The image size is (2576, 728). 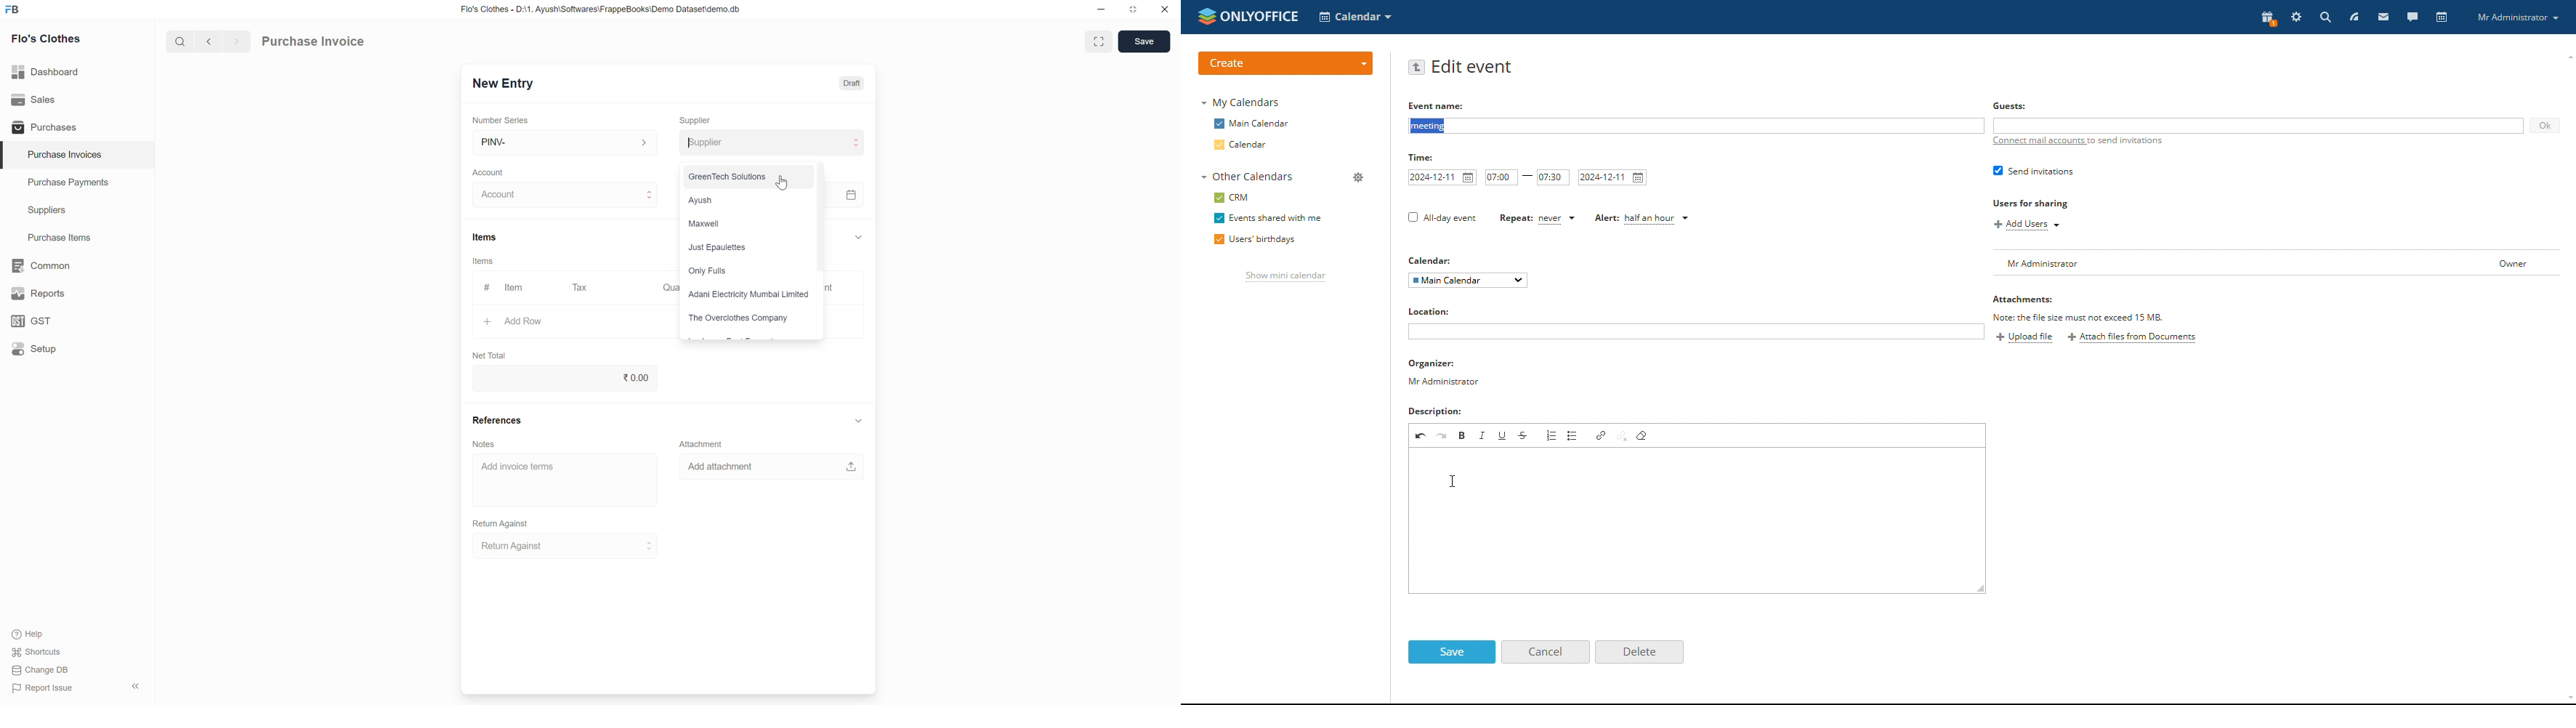 What do you see at coordinates (483, 444) in the screenshot?
I see `Notes` at bounding box center [483, 444].